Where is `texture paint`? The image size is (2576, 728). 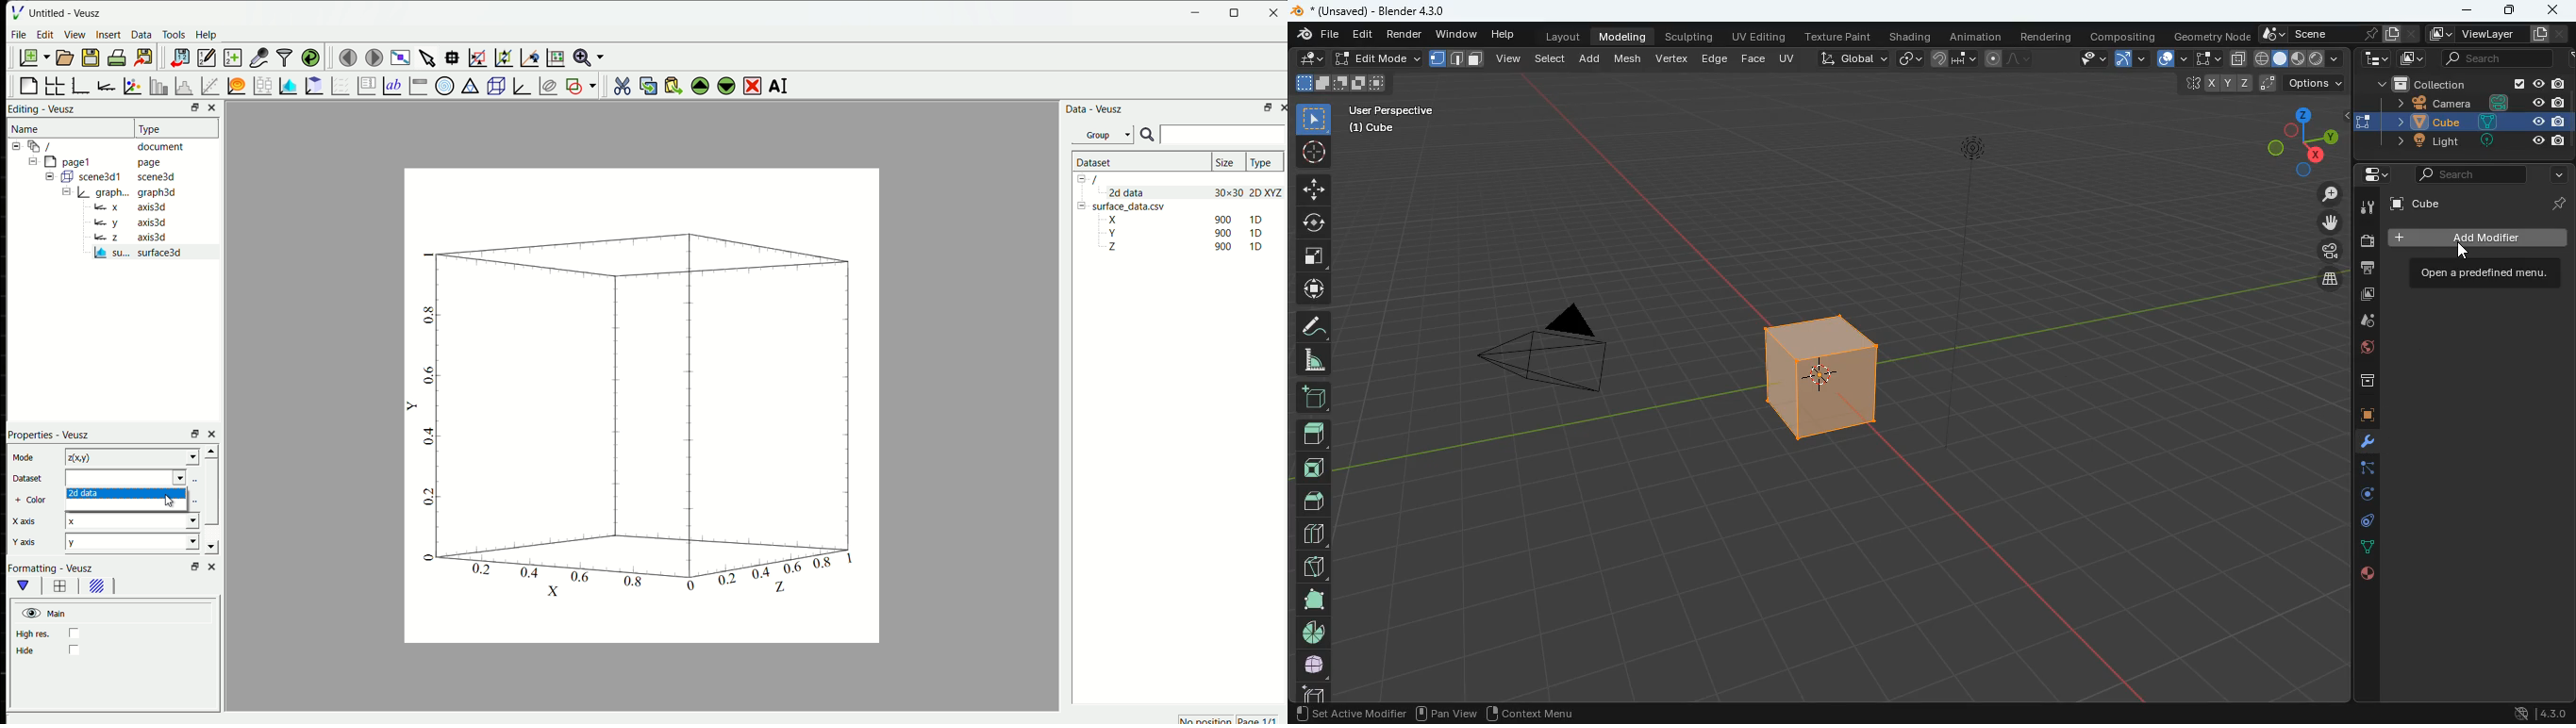 texture paint is located at coordinates (1838, 34).